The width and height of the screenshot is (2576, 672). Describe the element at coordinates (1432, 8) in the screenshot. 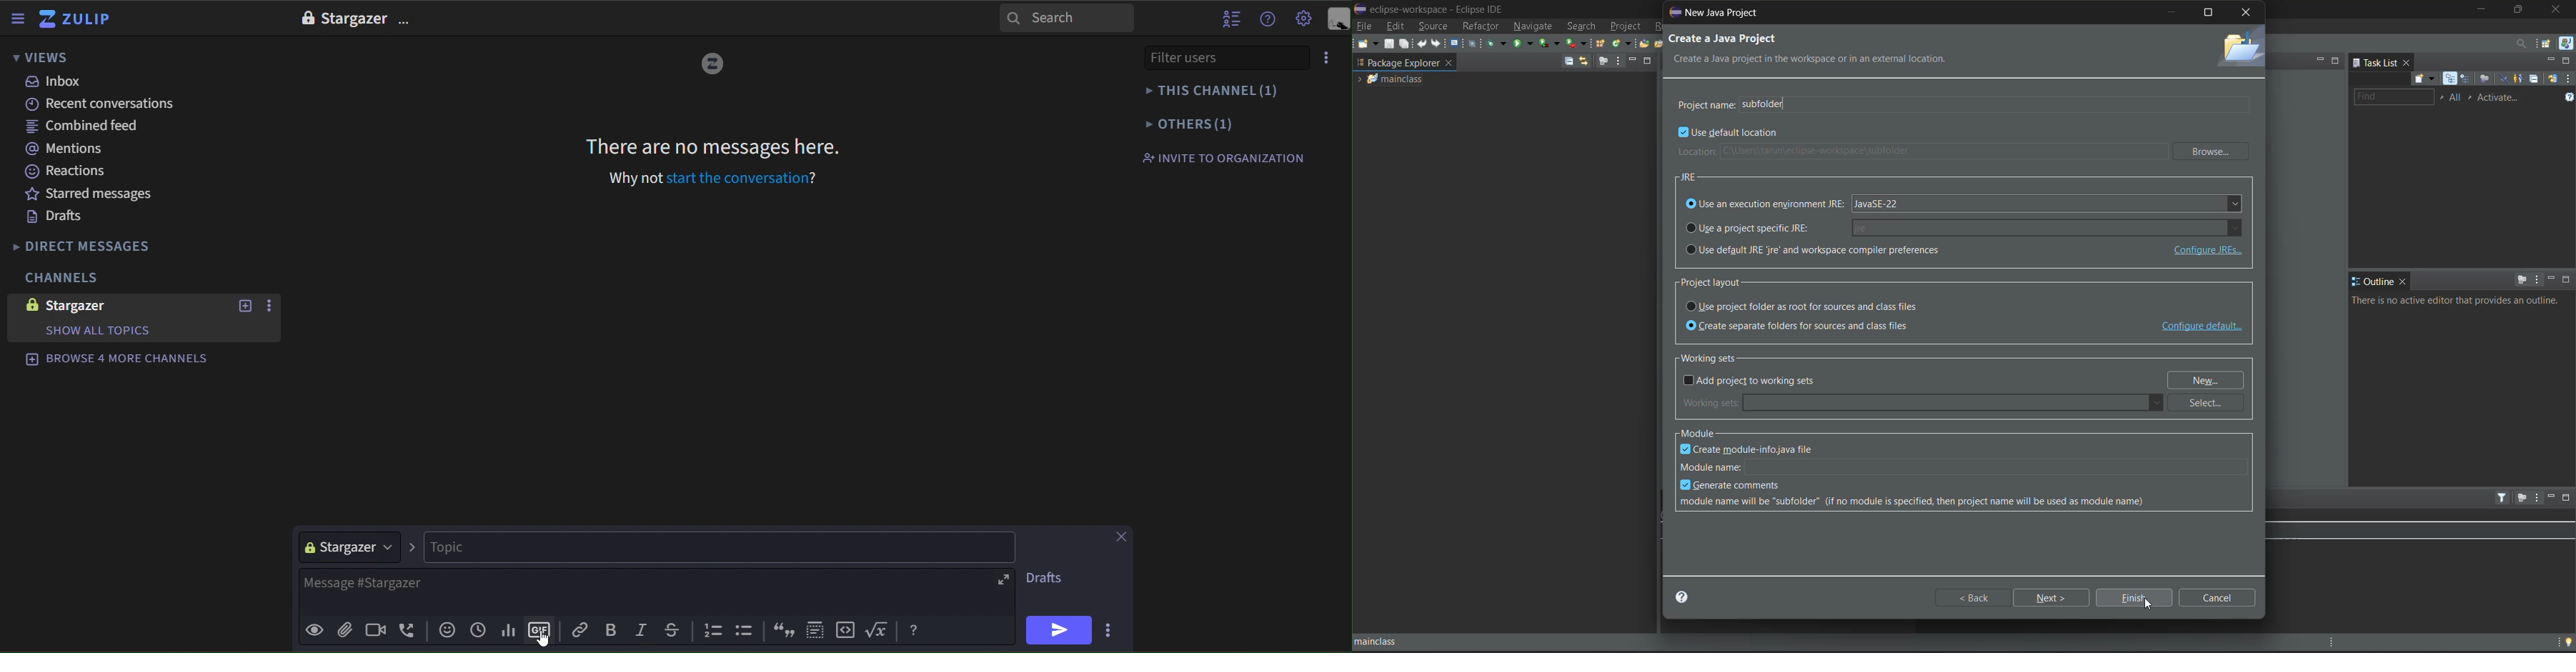

I see `eclipse-workspace - Eclipse IDE` at that location.